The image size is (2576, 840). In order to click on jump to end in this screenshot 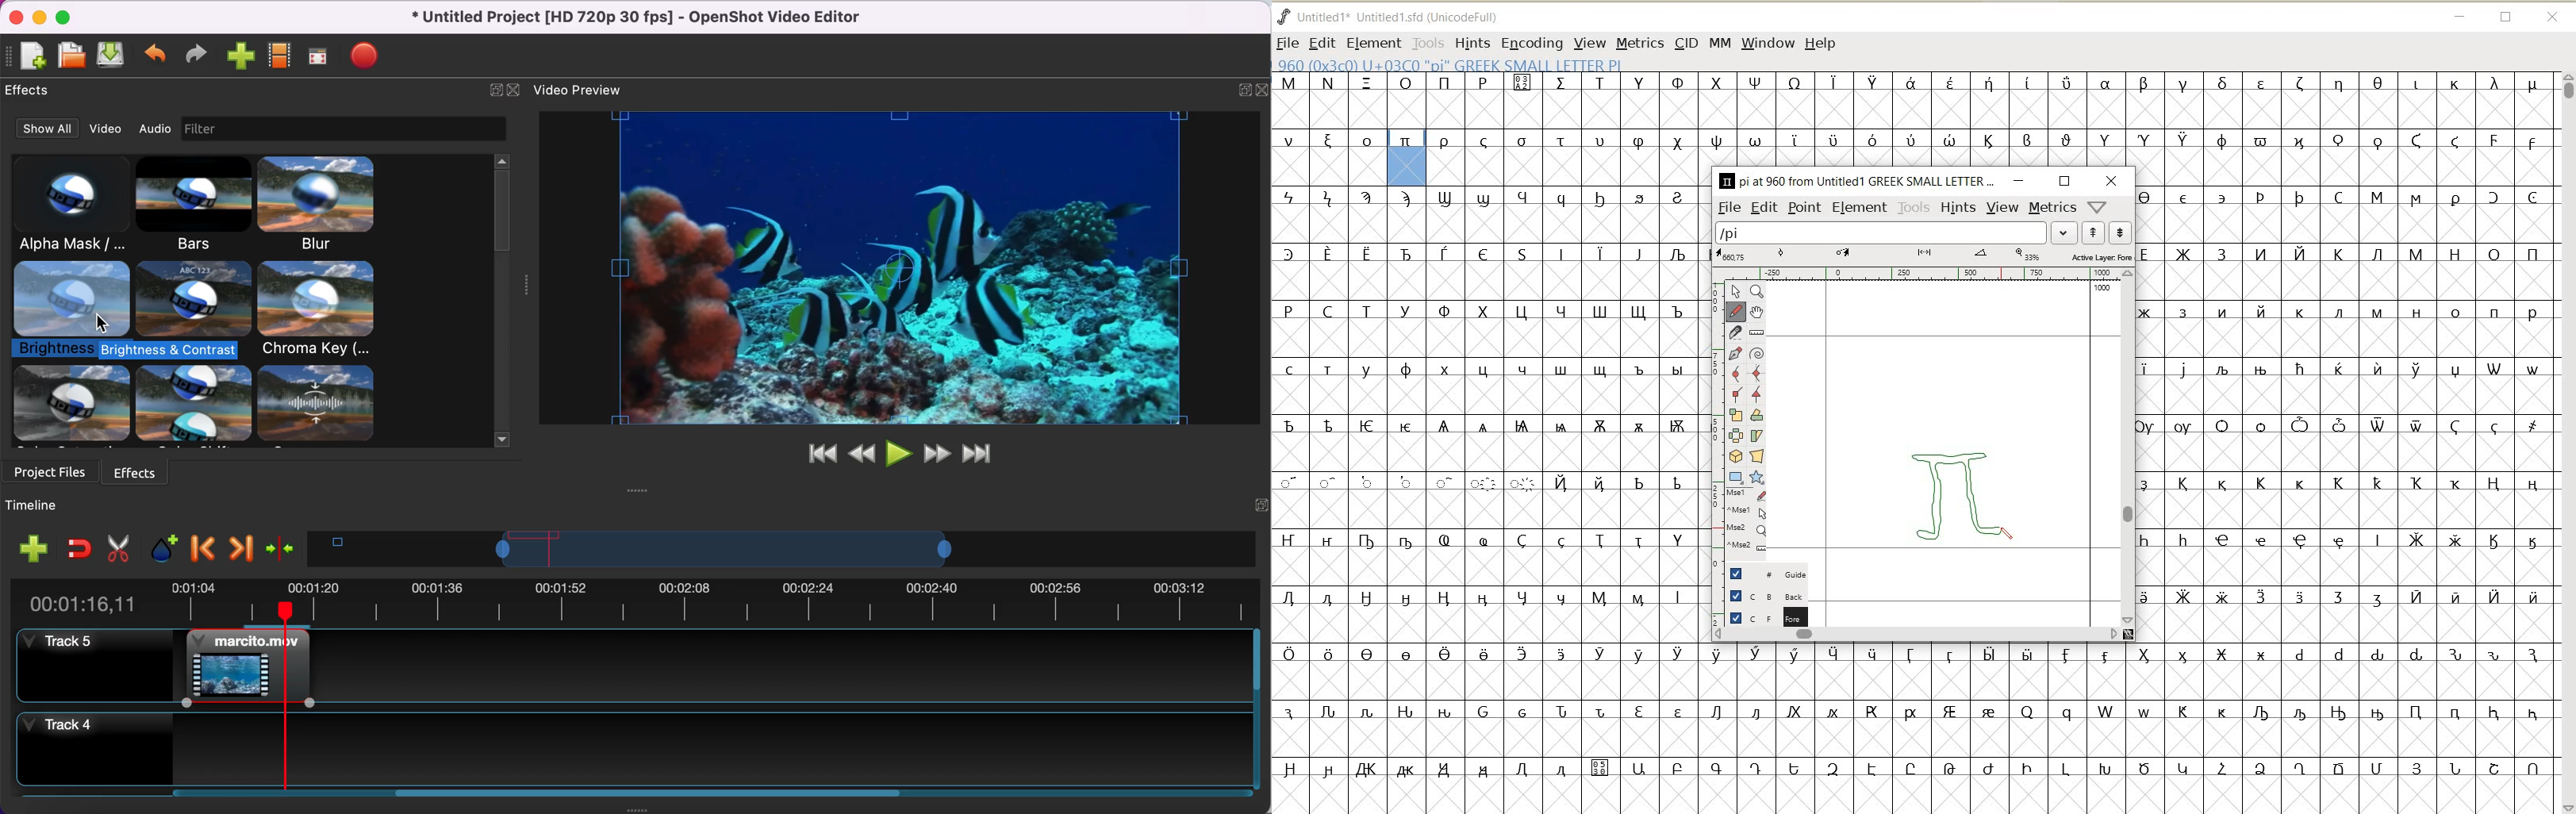, I will do `click(979, 454)`.